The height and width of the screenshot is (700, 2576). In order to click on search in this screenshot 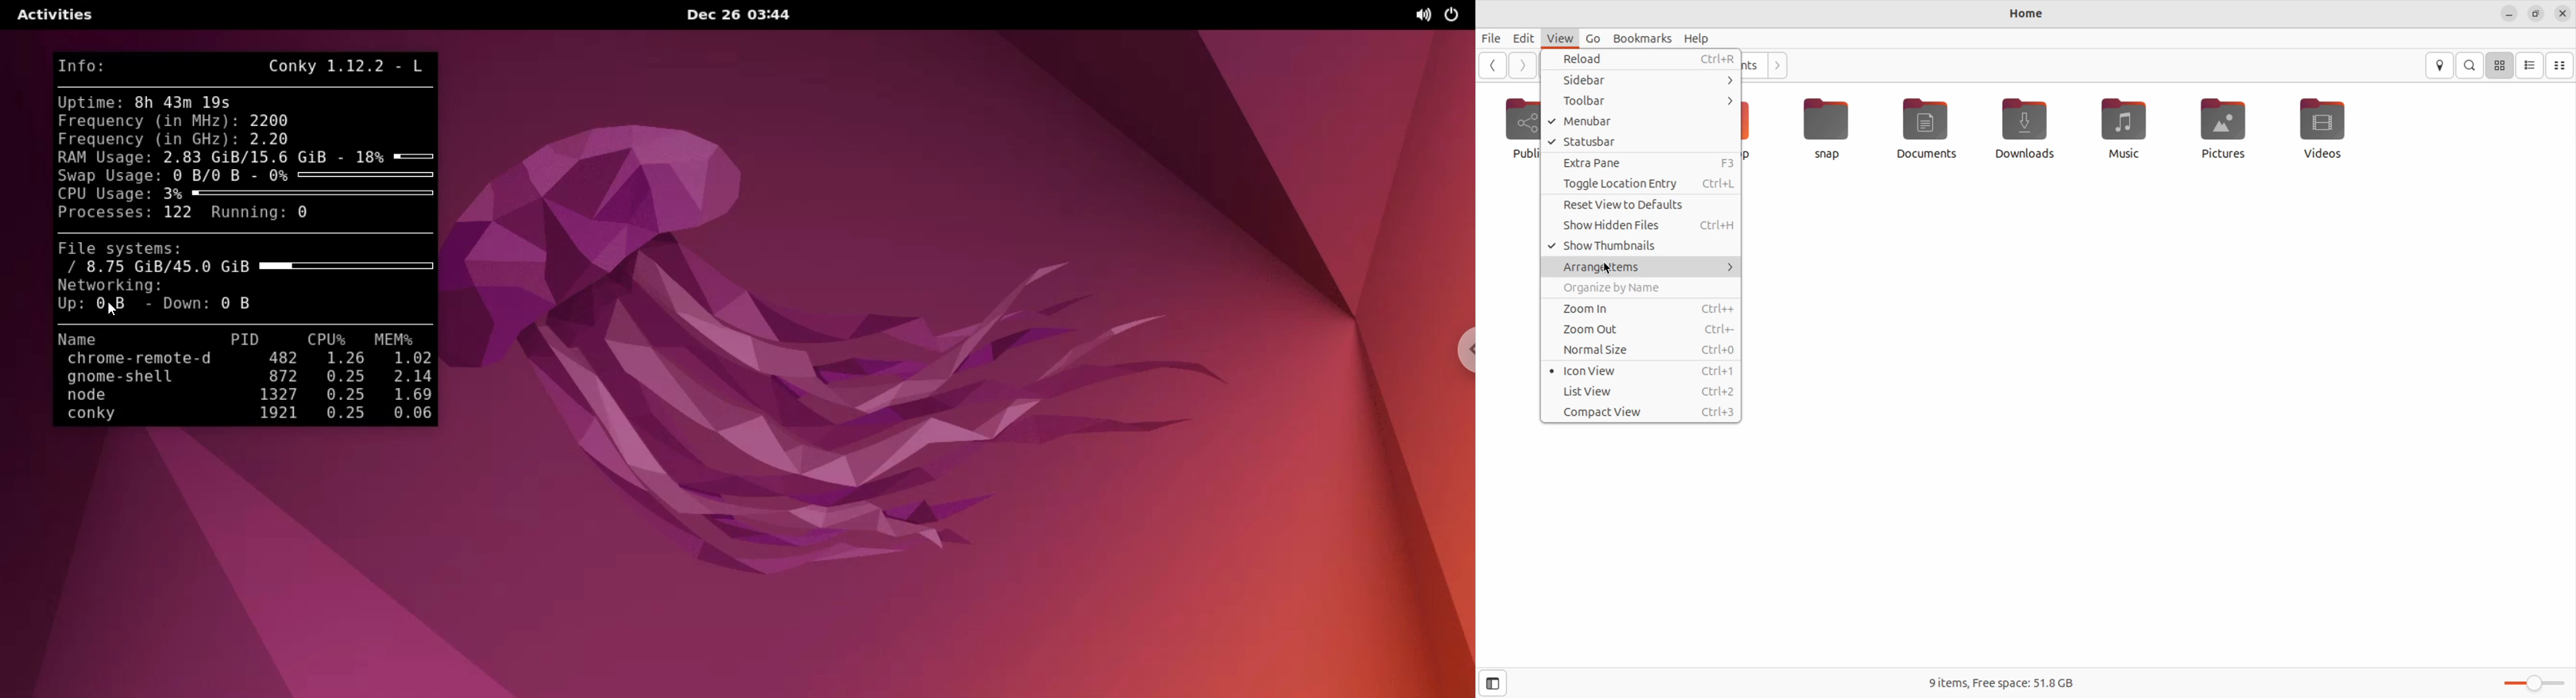, I will do `click(2471, 65)`.